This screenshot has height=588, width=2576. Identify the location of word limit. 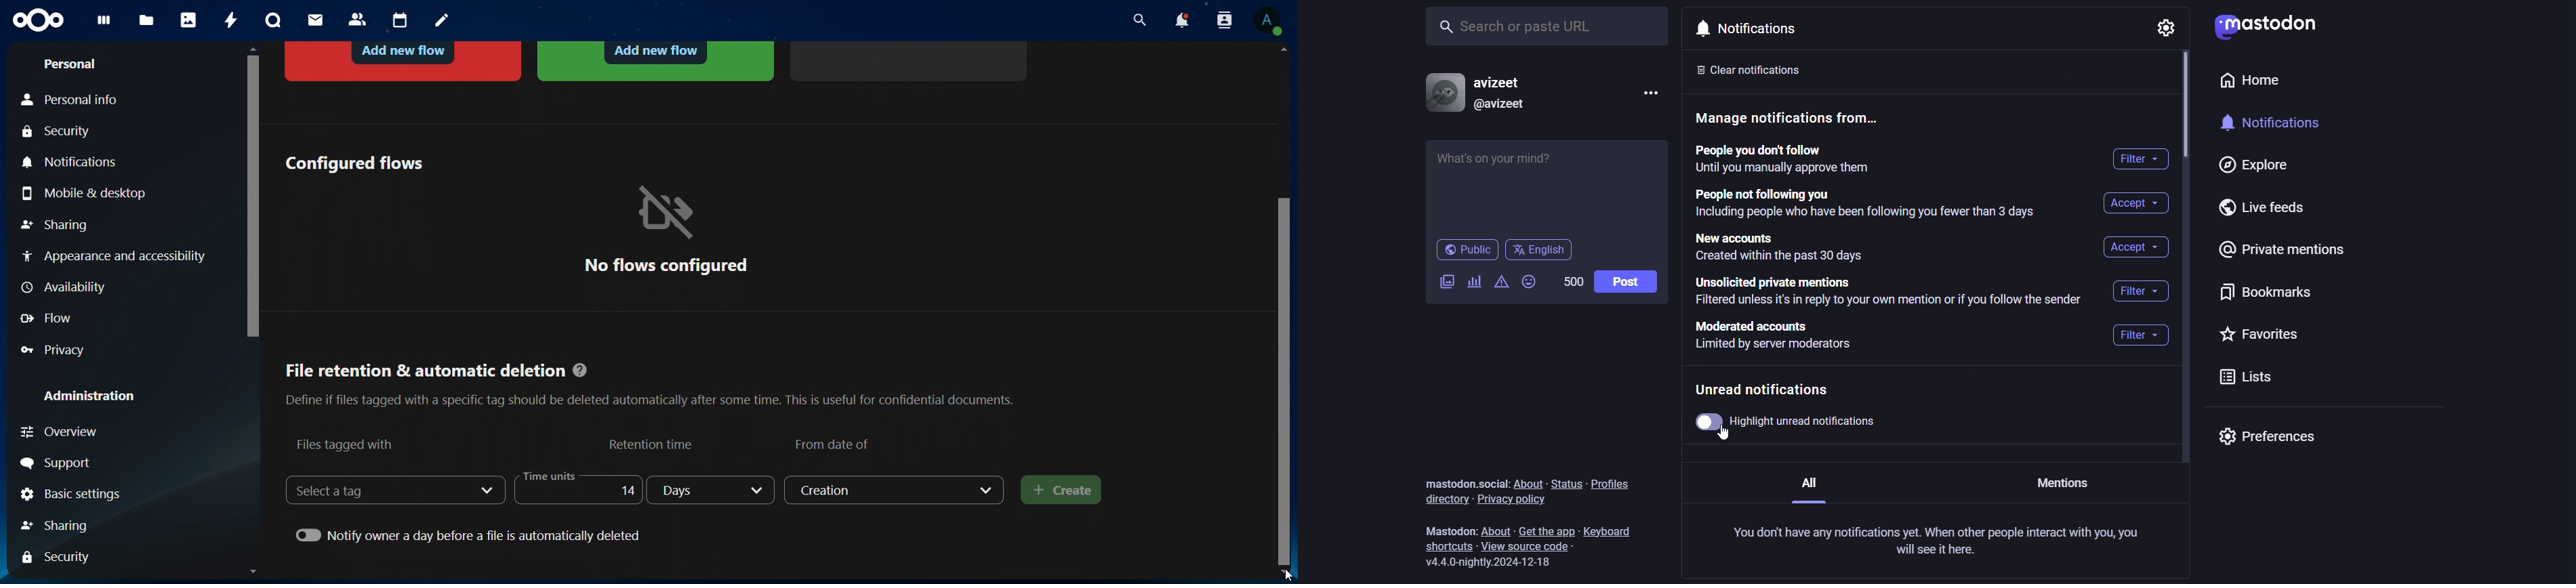
(1573, 280).